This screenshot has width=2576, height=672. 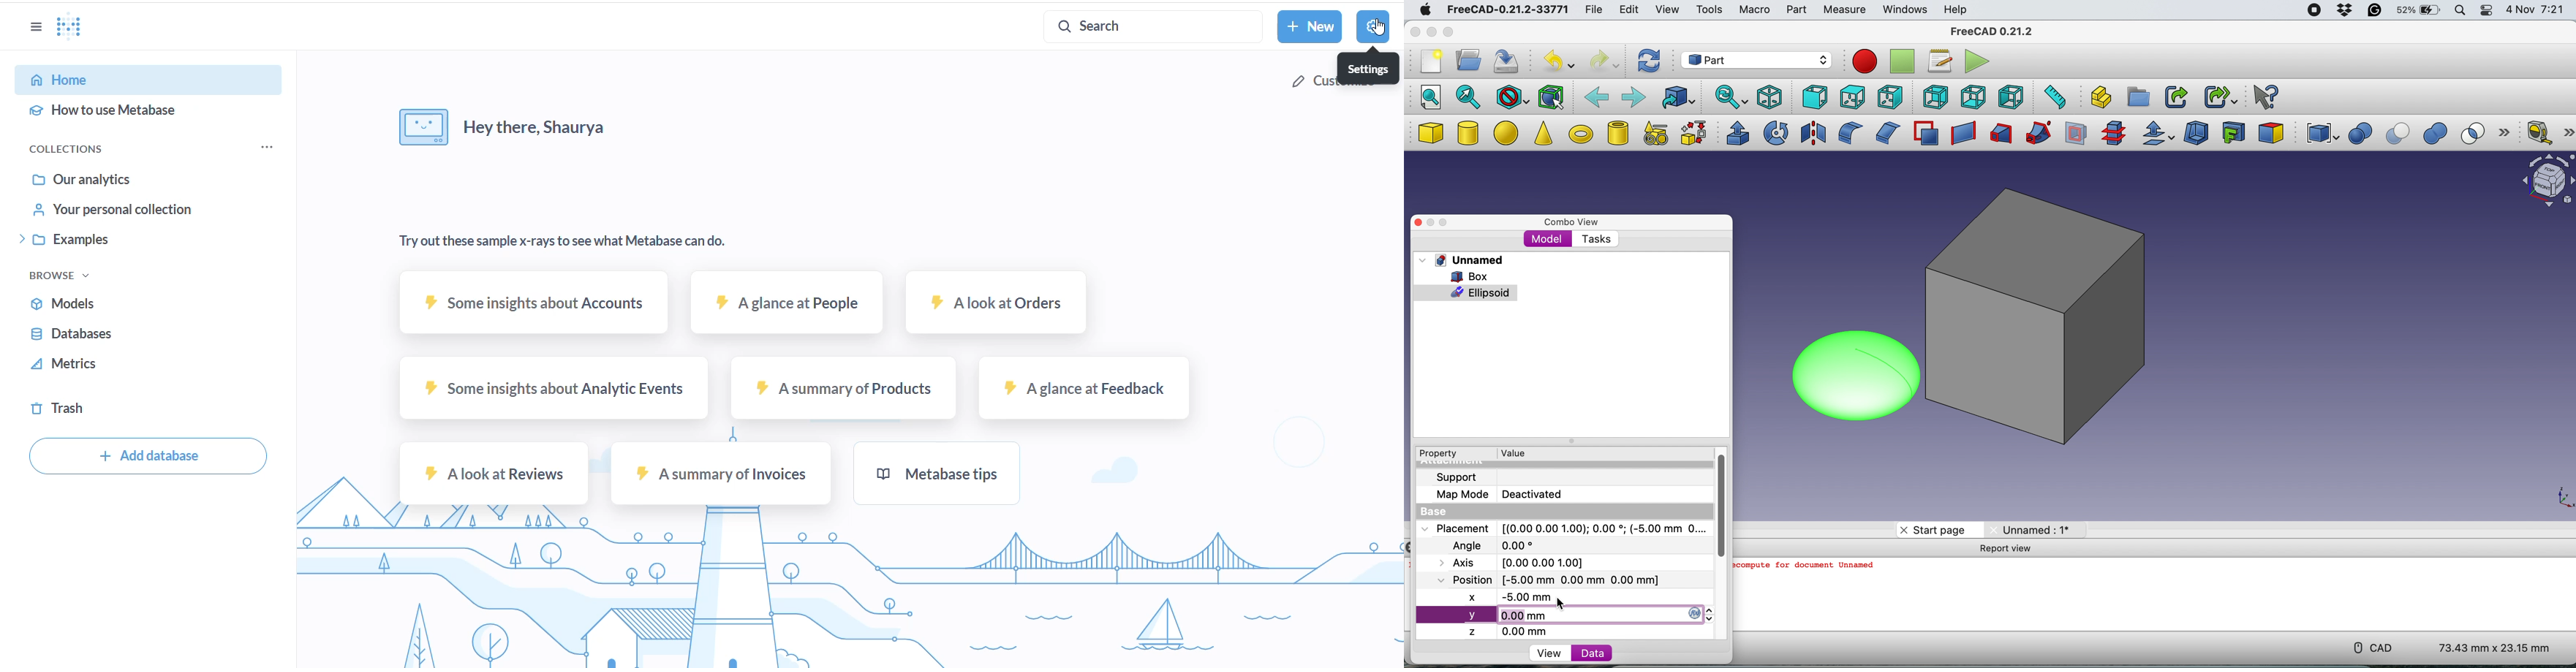 What do you see at coordinates (1543, 135) in the screenshot?
I see `cone` at bounding box center [1543, 135].